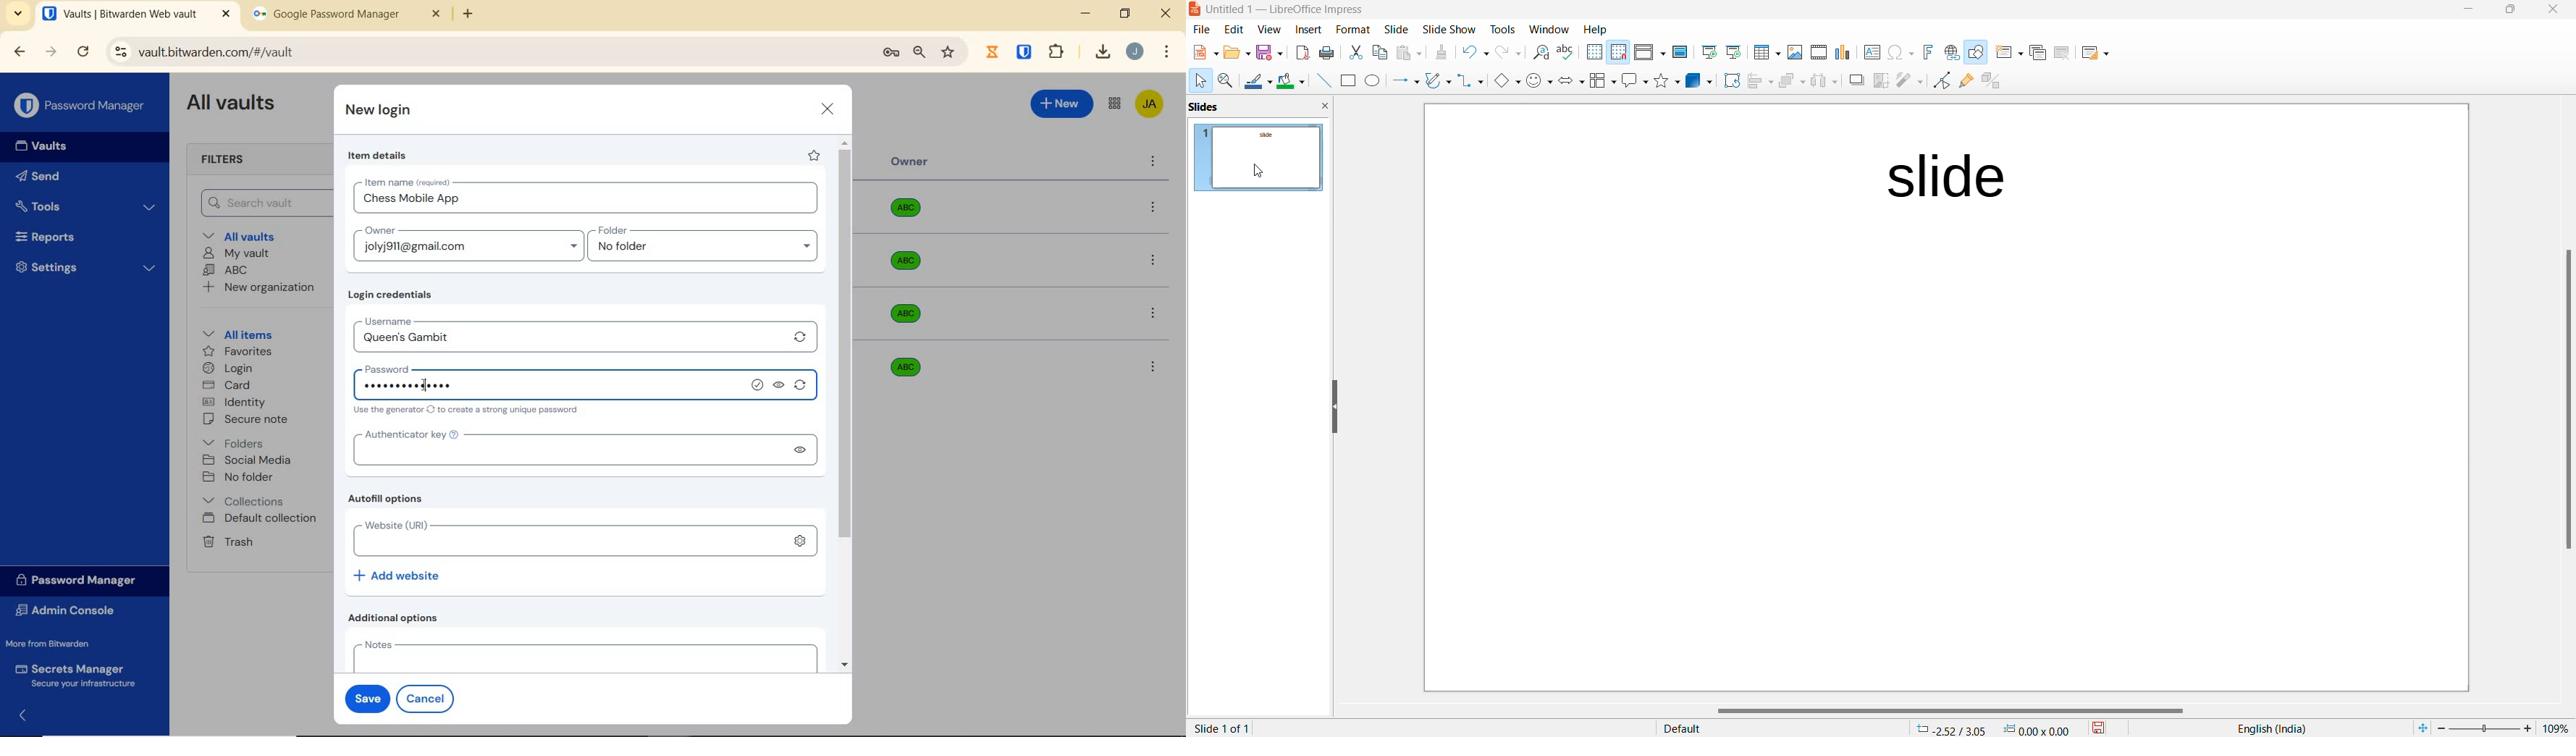 The image size is (2576, 756). What do you see at coordinates (1567, 53) in the screenshot?
I see `spellings` at bounding box center [1567, 53].